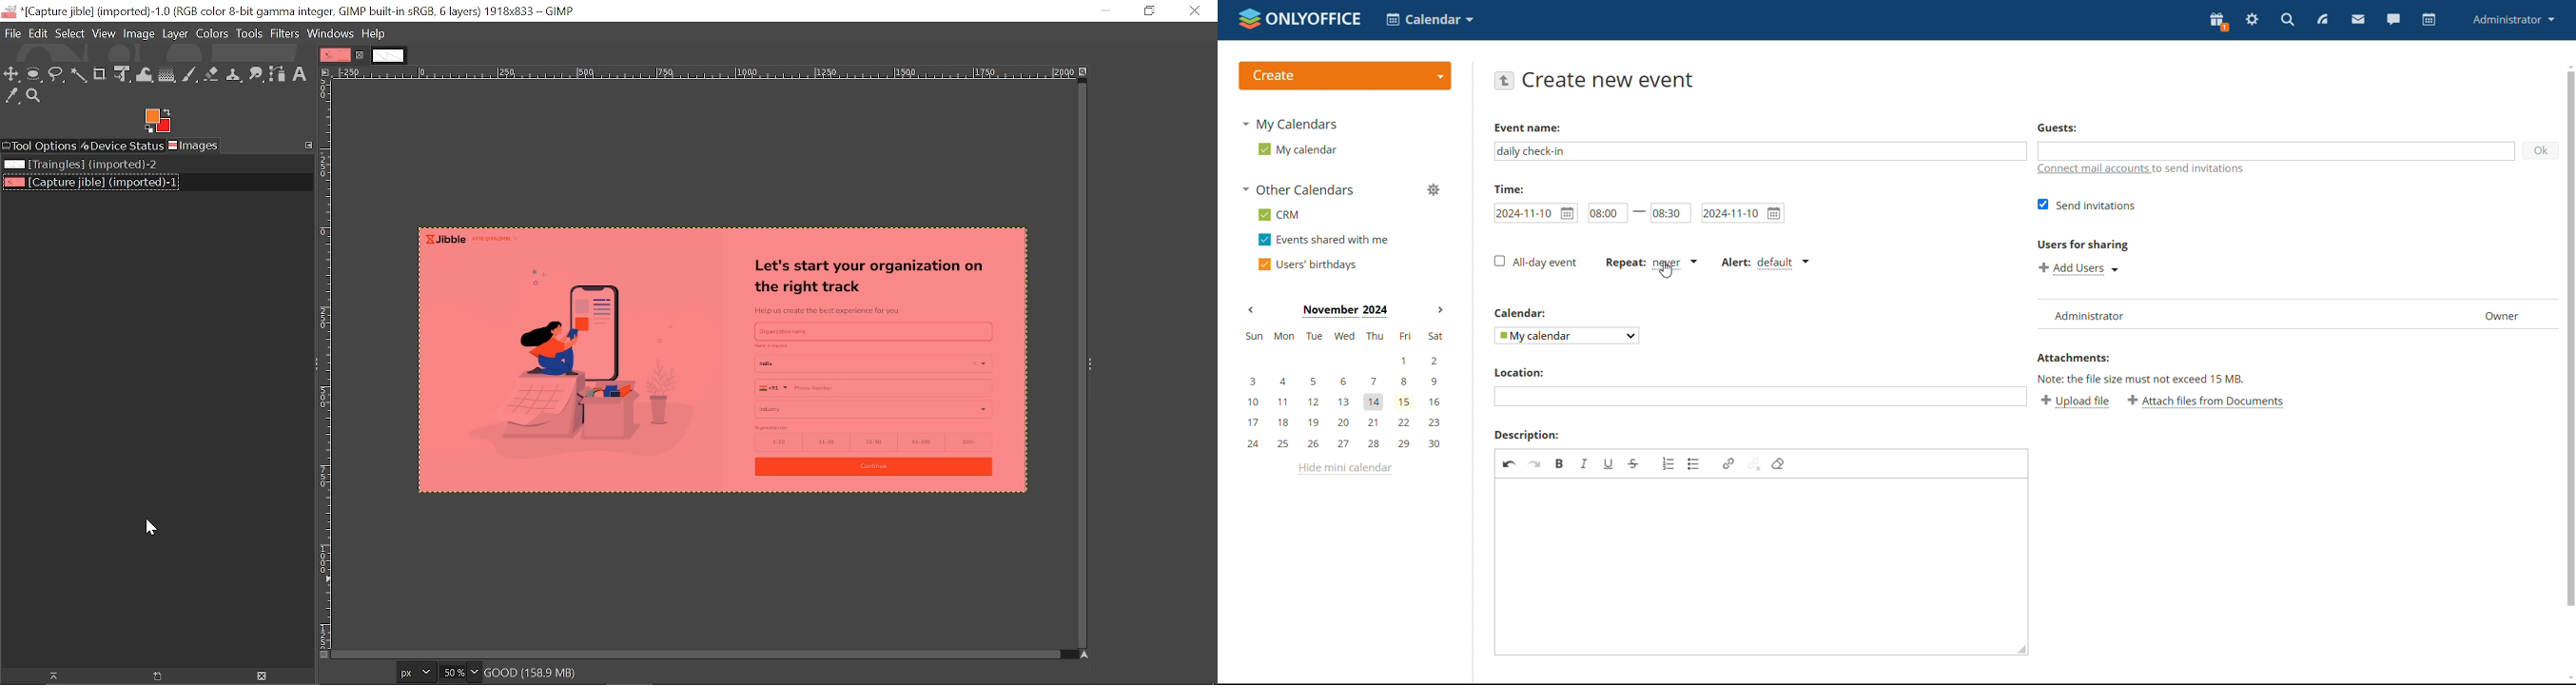 The width and height of the screenshot is (2576, 700). Describe the element at coordinates (1651, 263) in the screenshot. I see `event repetition` at that location.